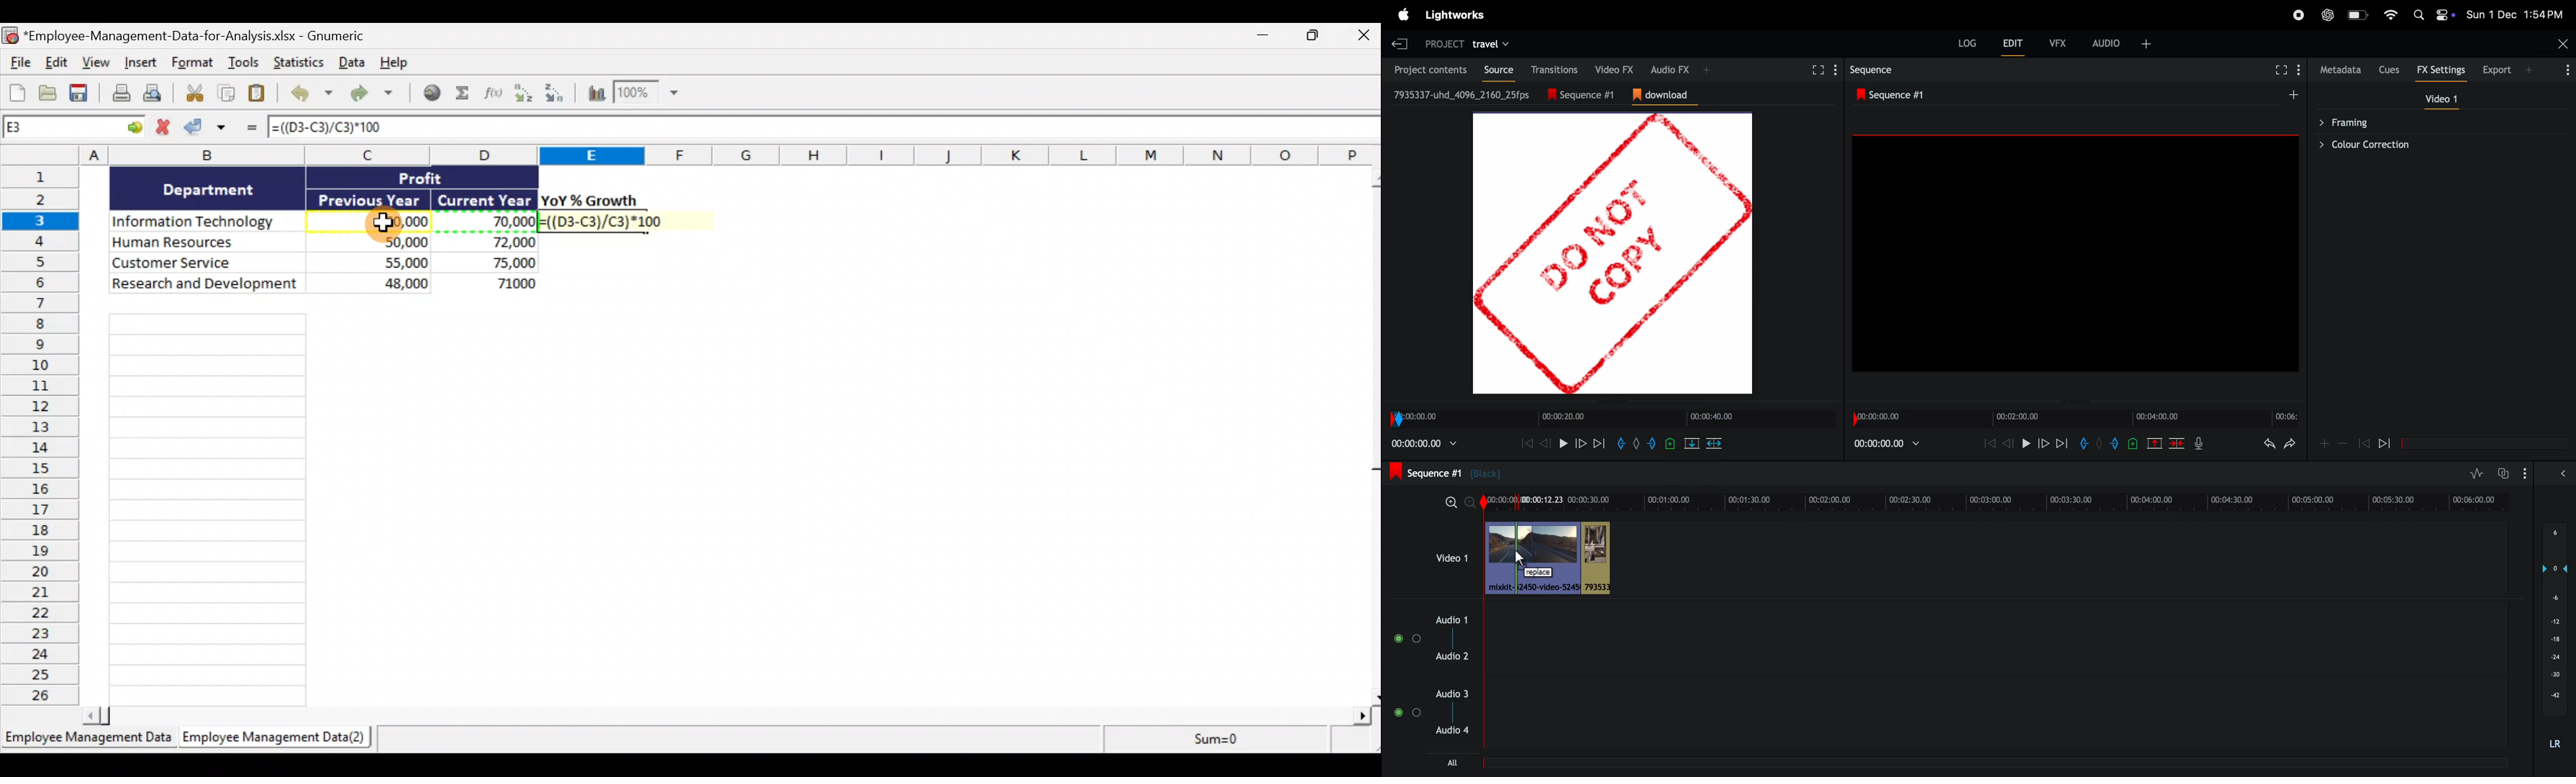 The width and height of the screenshot is (2576, 784). Describe the element at coordinates (2476, 473) in the screenshot. I see `toggle audio editing levels` at that location.